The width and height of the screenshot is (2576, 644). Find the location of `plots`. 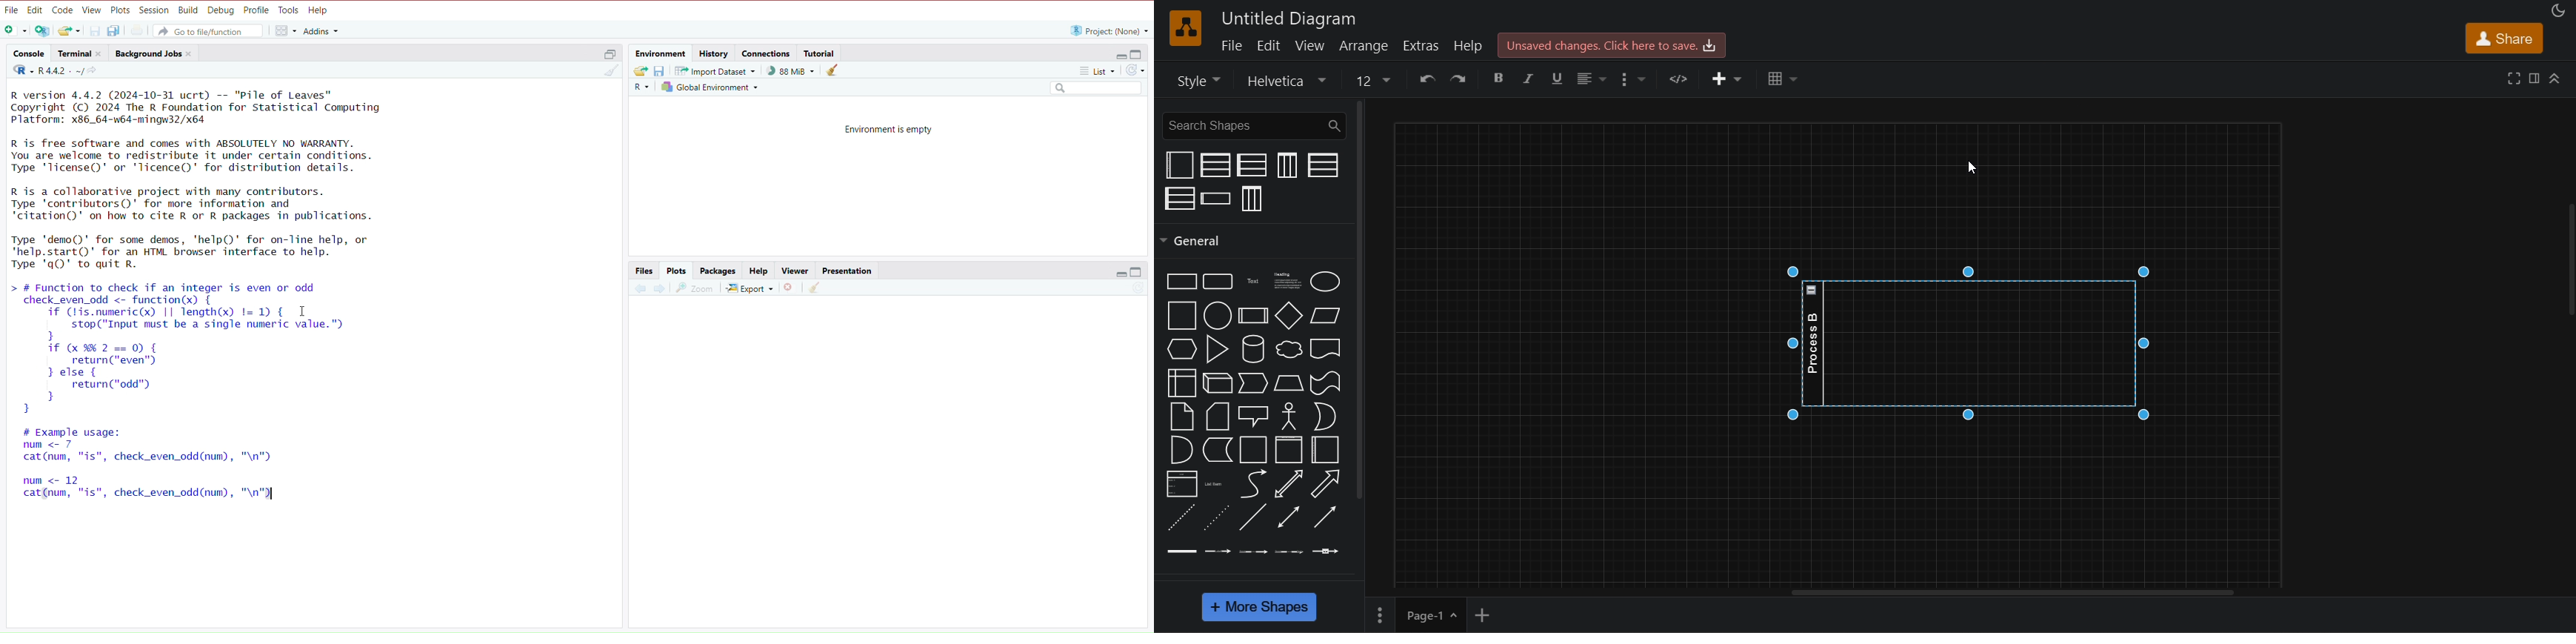

plots is located at coordinates (677, 271).